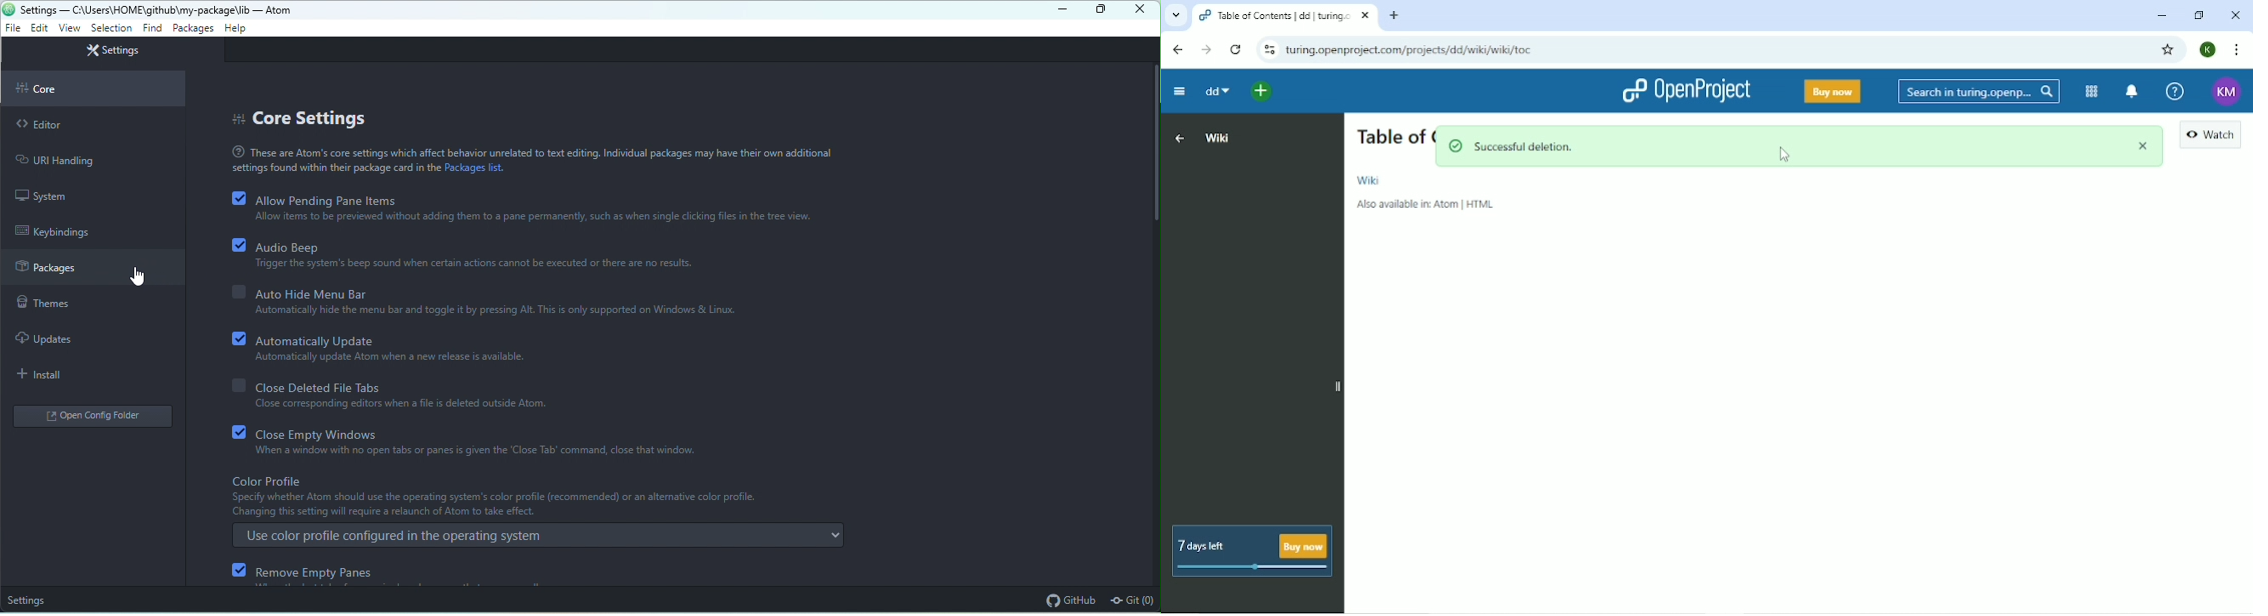 The image size is (2268, 616). What do you see at coordinates (238, 197) in the screenshot?
I see `checkbox with tick` at bounding box center [238, 197].